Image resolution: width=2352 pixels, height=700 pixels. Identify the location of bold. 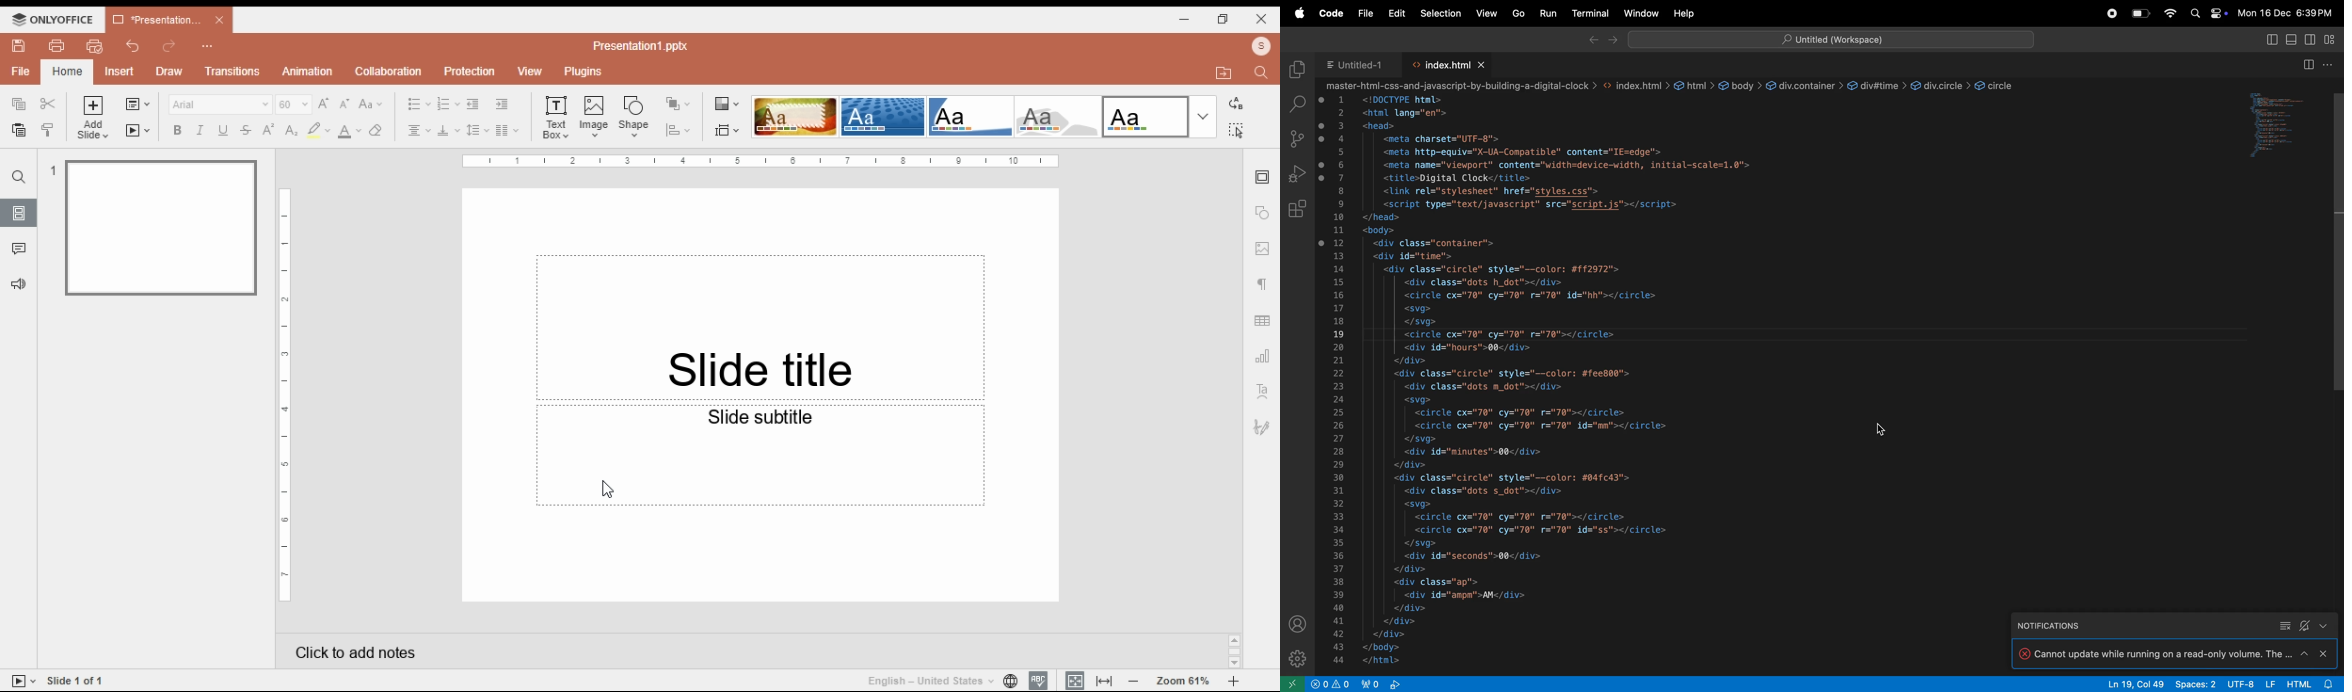
(176, 130).